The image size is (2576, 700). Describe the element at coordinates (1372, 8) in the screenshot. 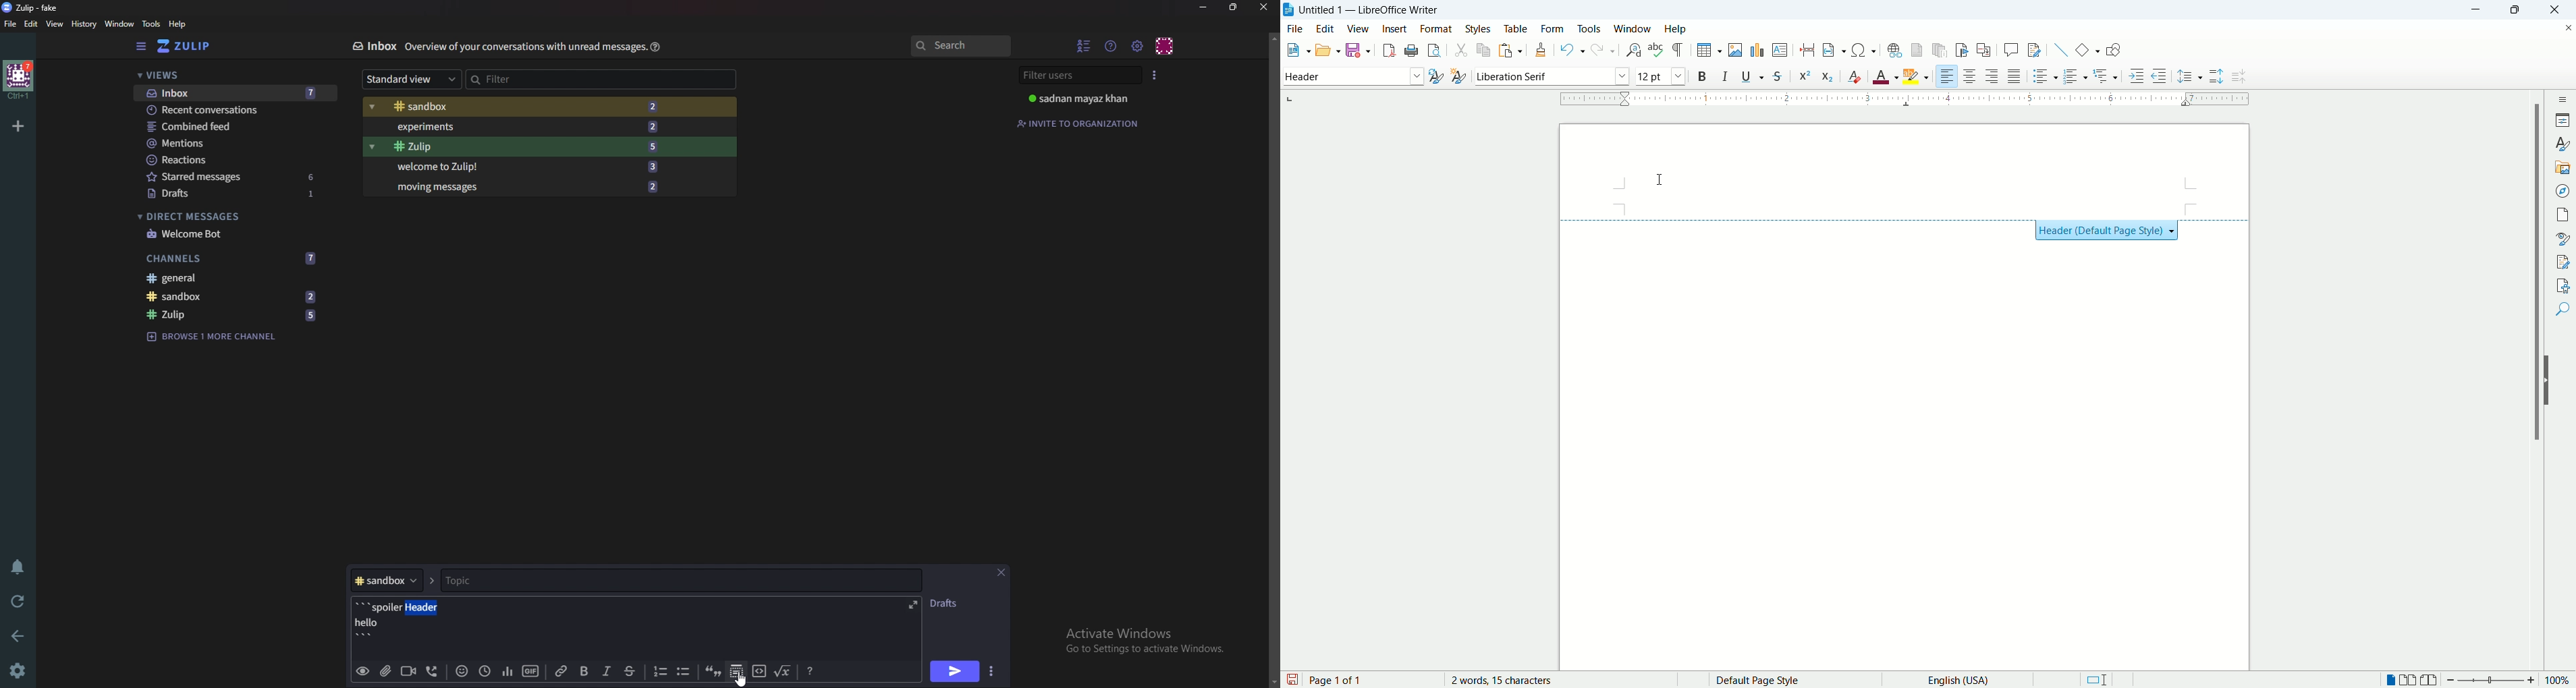

I see `Untitles 1 - LibreOffice Writer` at that location.